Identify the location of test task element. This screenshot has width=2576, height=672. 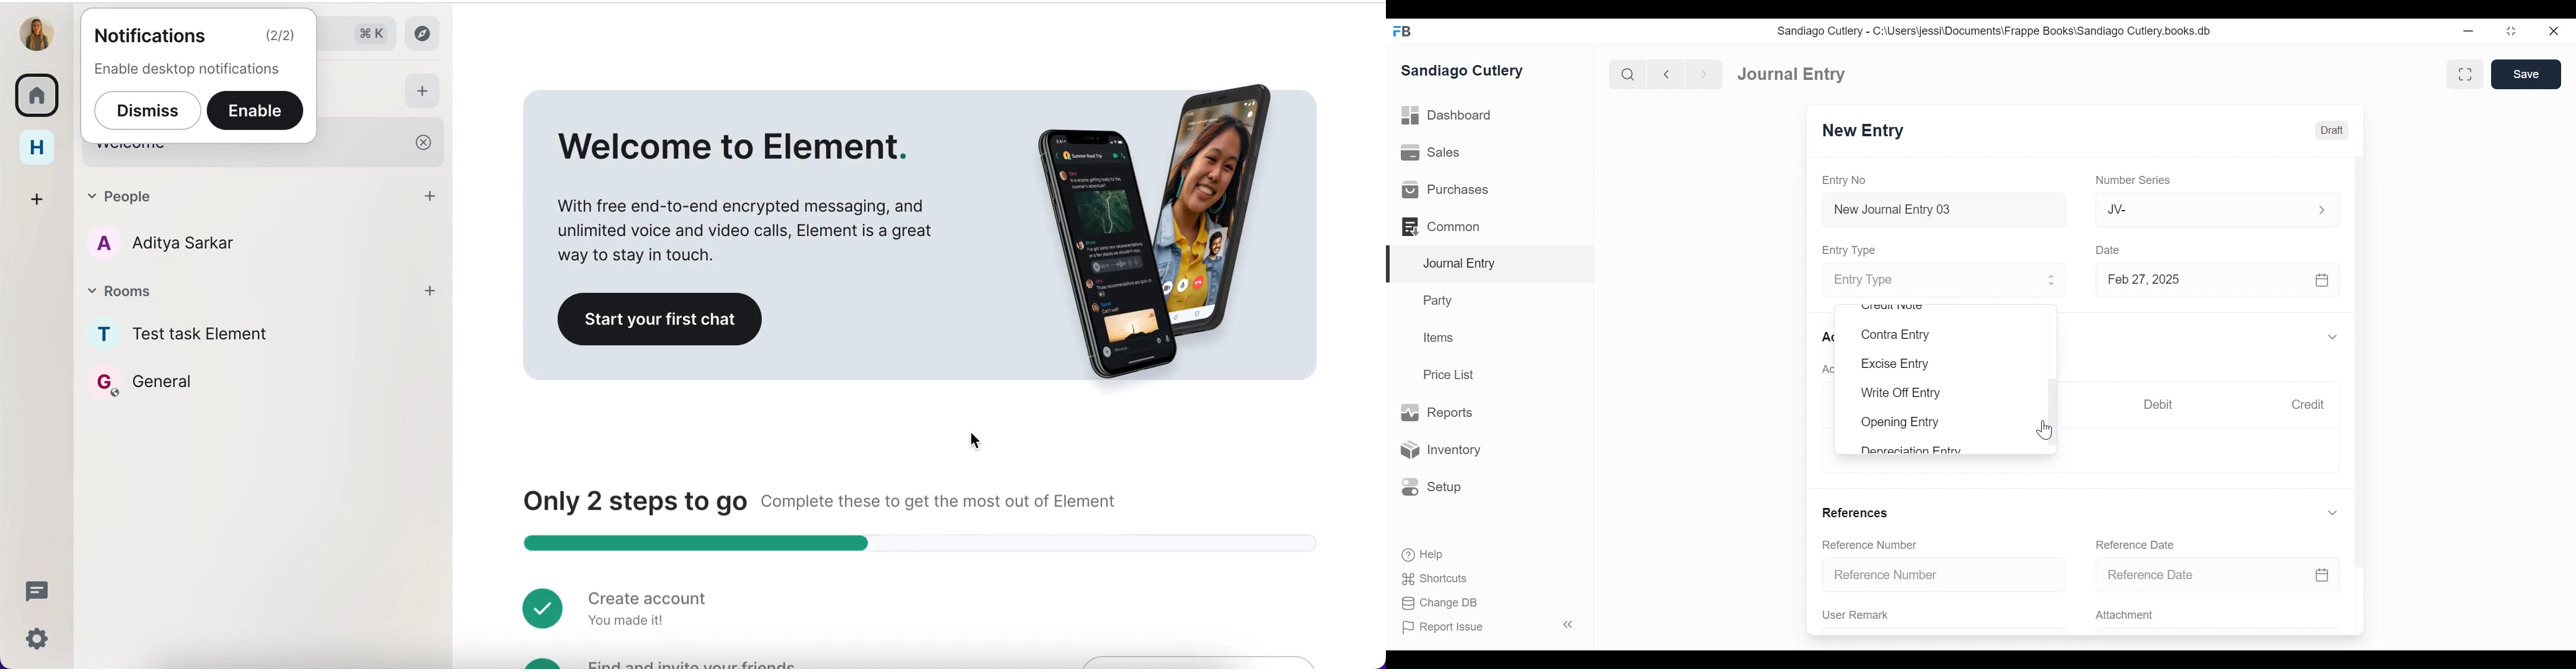
(211, 328).